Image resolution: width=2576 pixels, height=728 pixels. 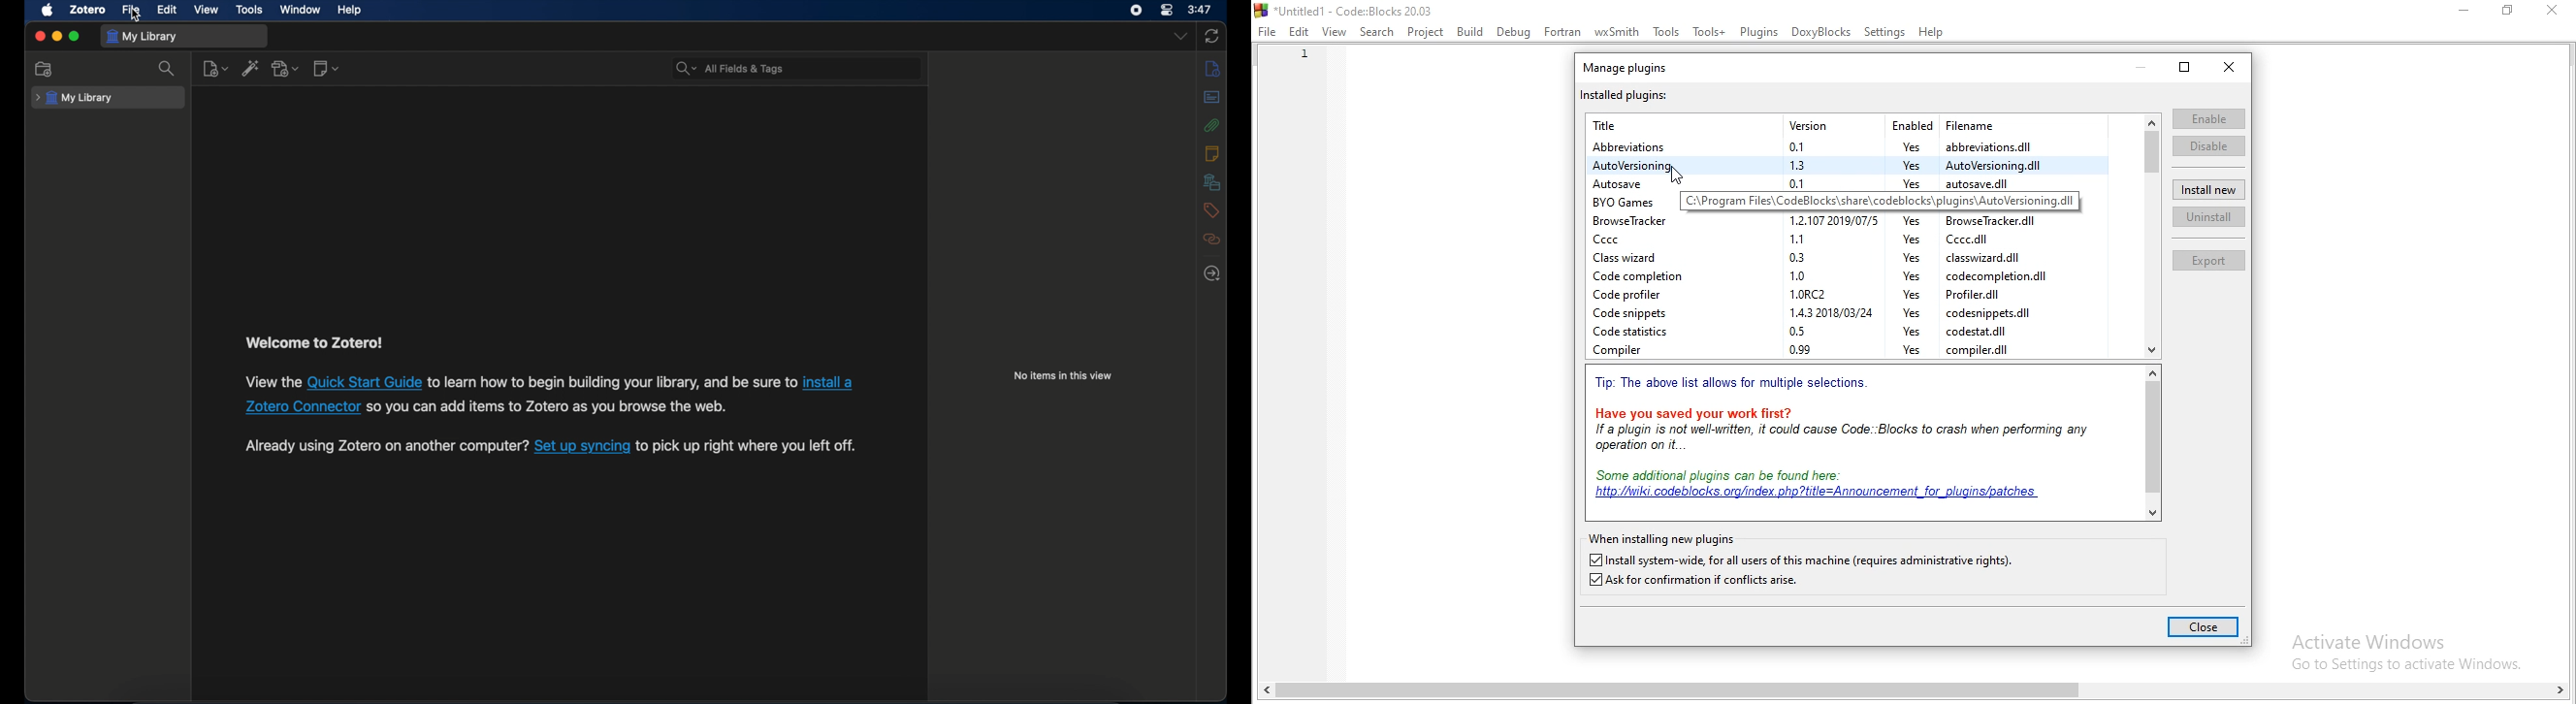 What do you see at coordinates (1213, 36) in the screenshot?
I see `sync` at bounding box center [1213, 36].